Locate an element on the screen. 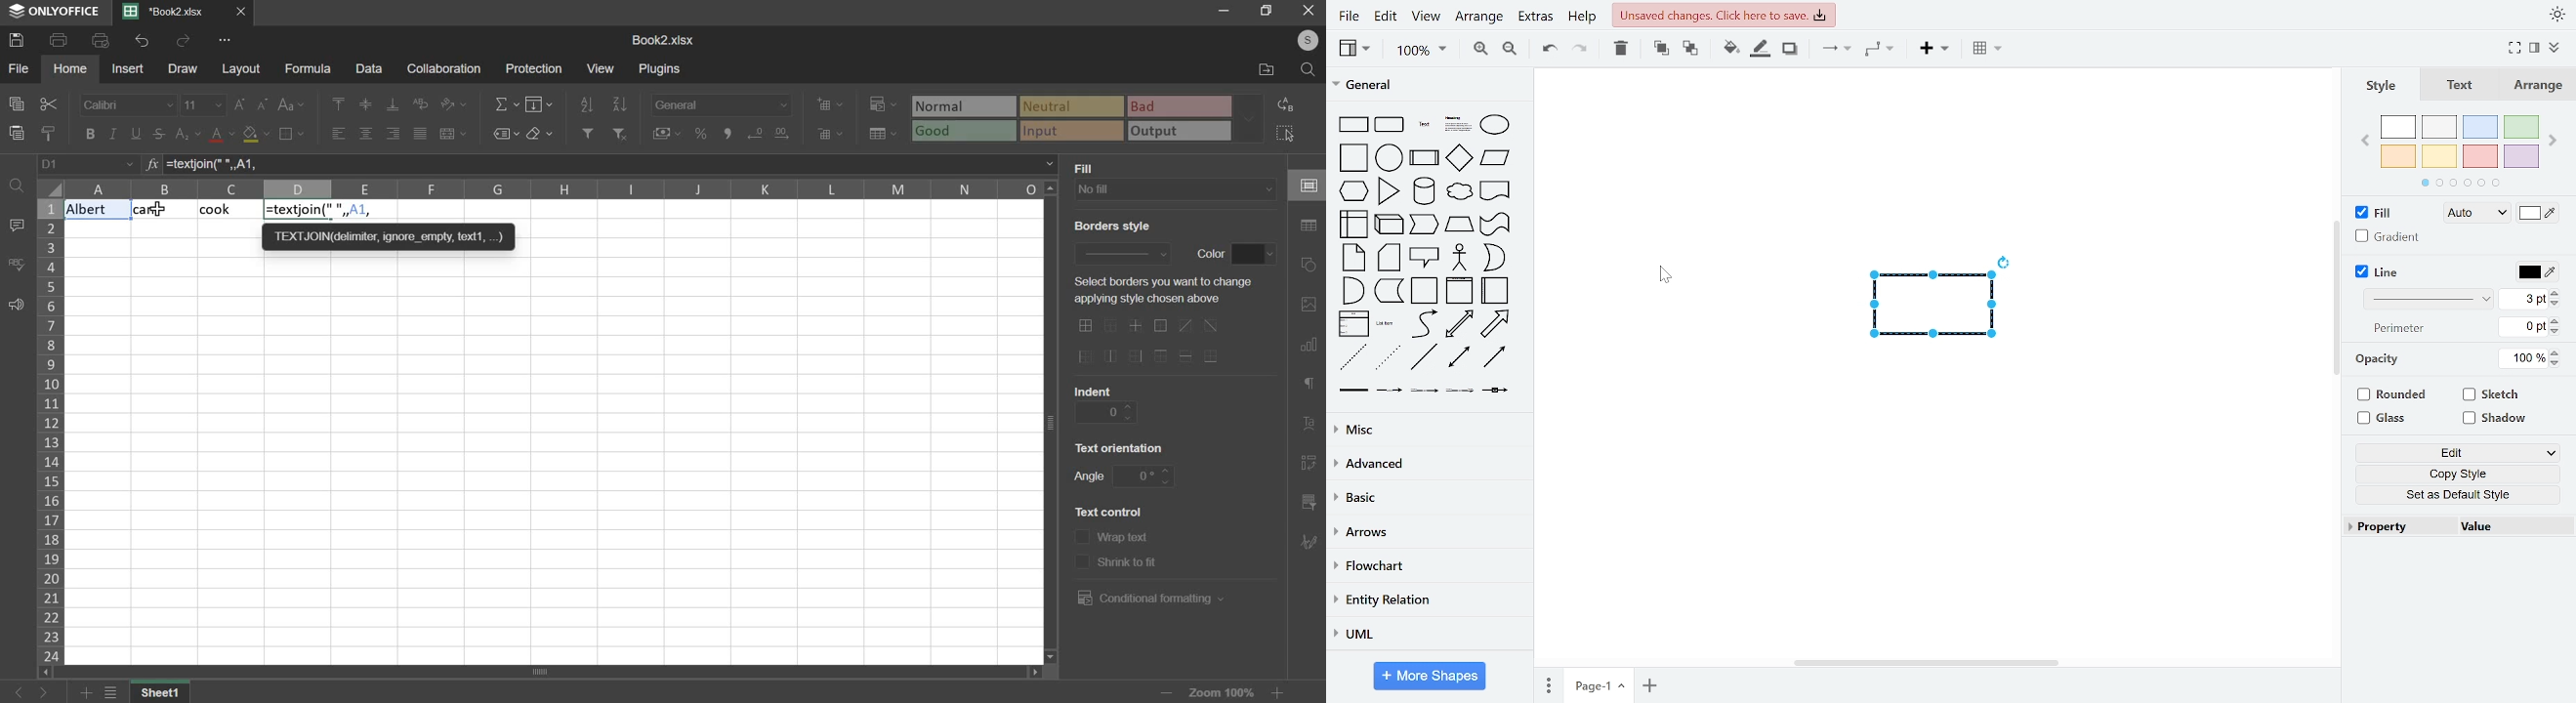 Image resolution: width=2576 pixels, height=728 pixels. go forward is located at coordinates (53, 693).